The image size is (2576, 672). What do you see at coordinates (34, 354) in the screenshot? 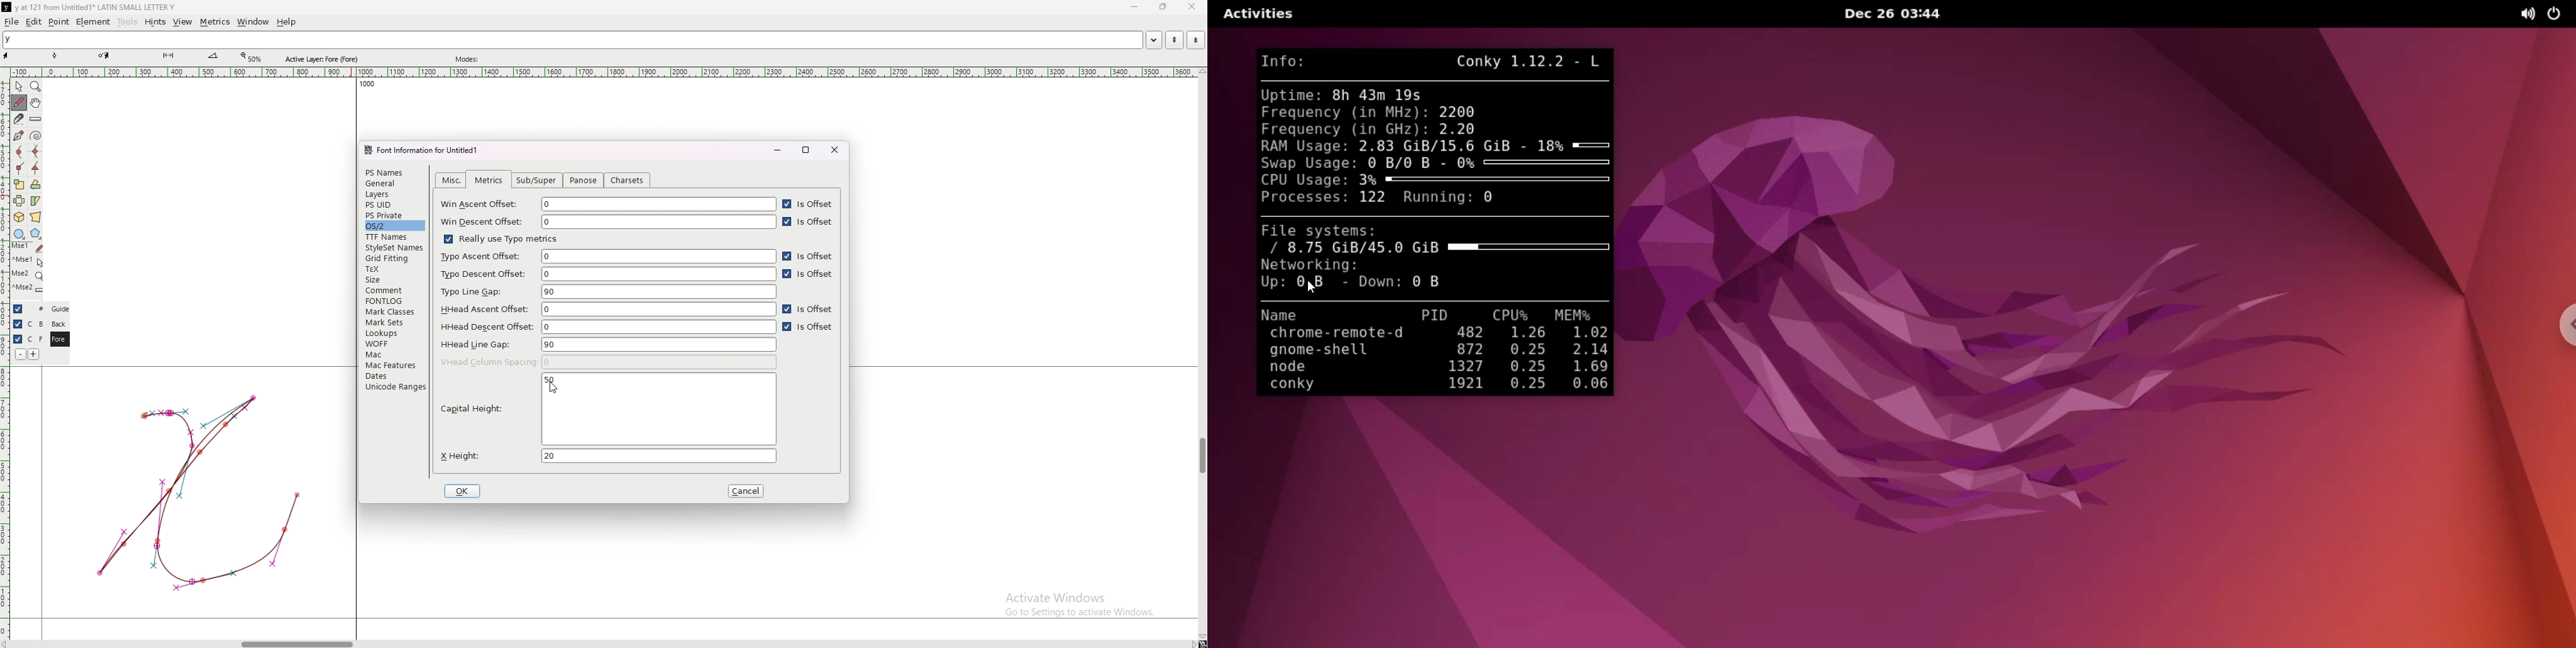
I see `add layer` at bounding box center [34, 354].